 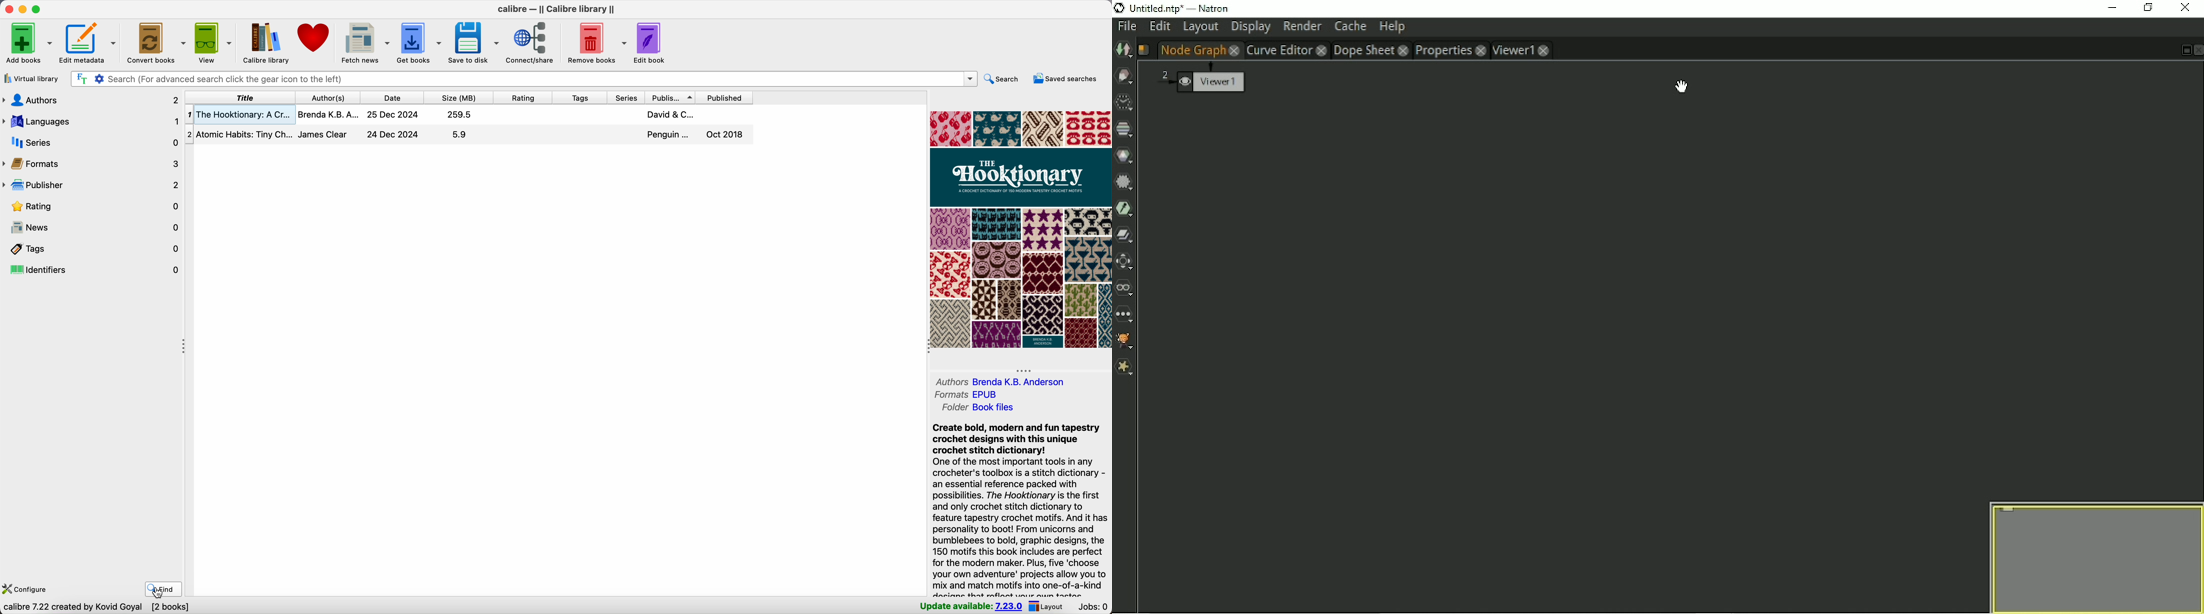 I want to click on author(s), so click(x=328, y=97).